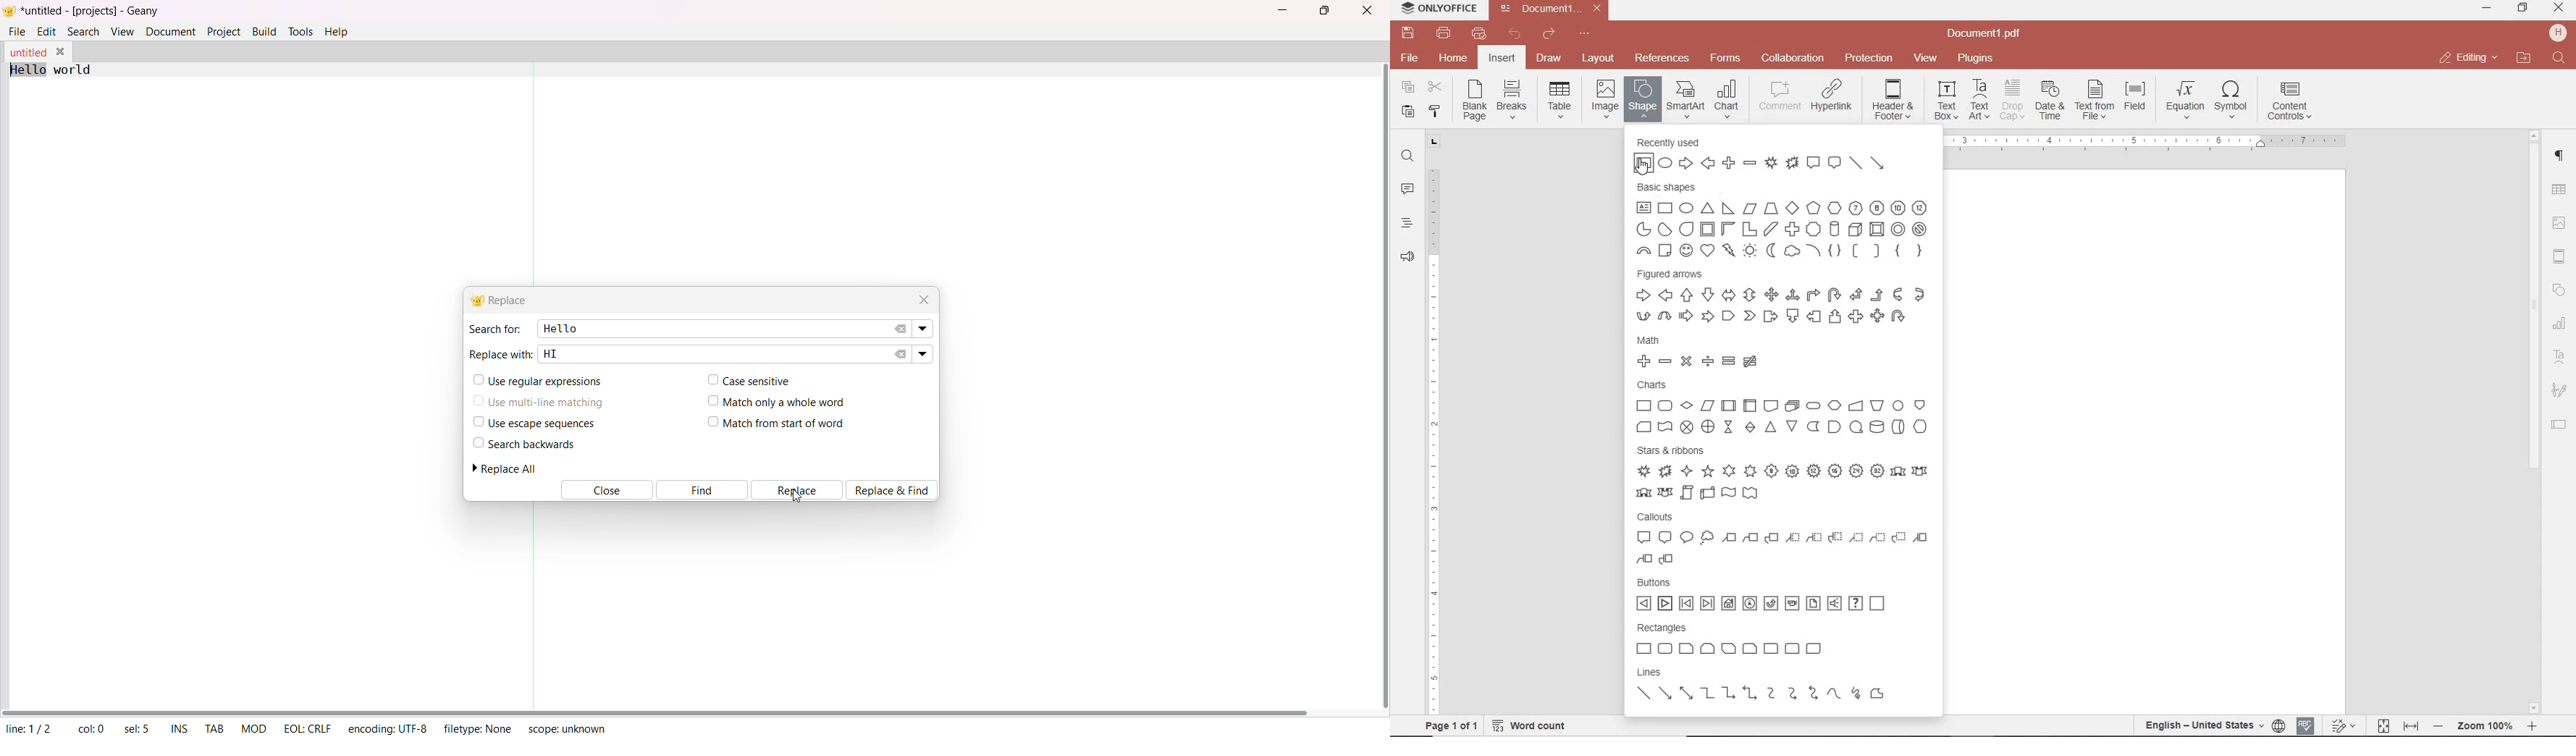  I want to click on TEXT FROM  FILE, so click(2095, 100).